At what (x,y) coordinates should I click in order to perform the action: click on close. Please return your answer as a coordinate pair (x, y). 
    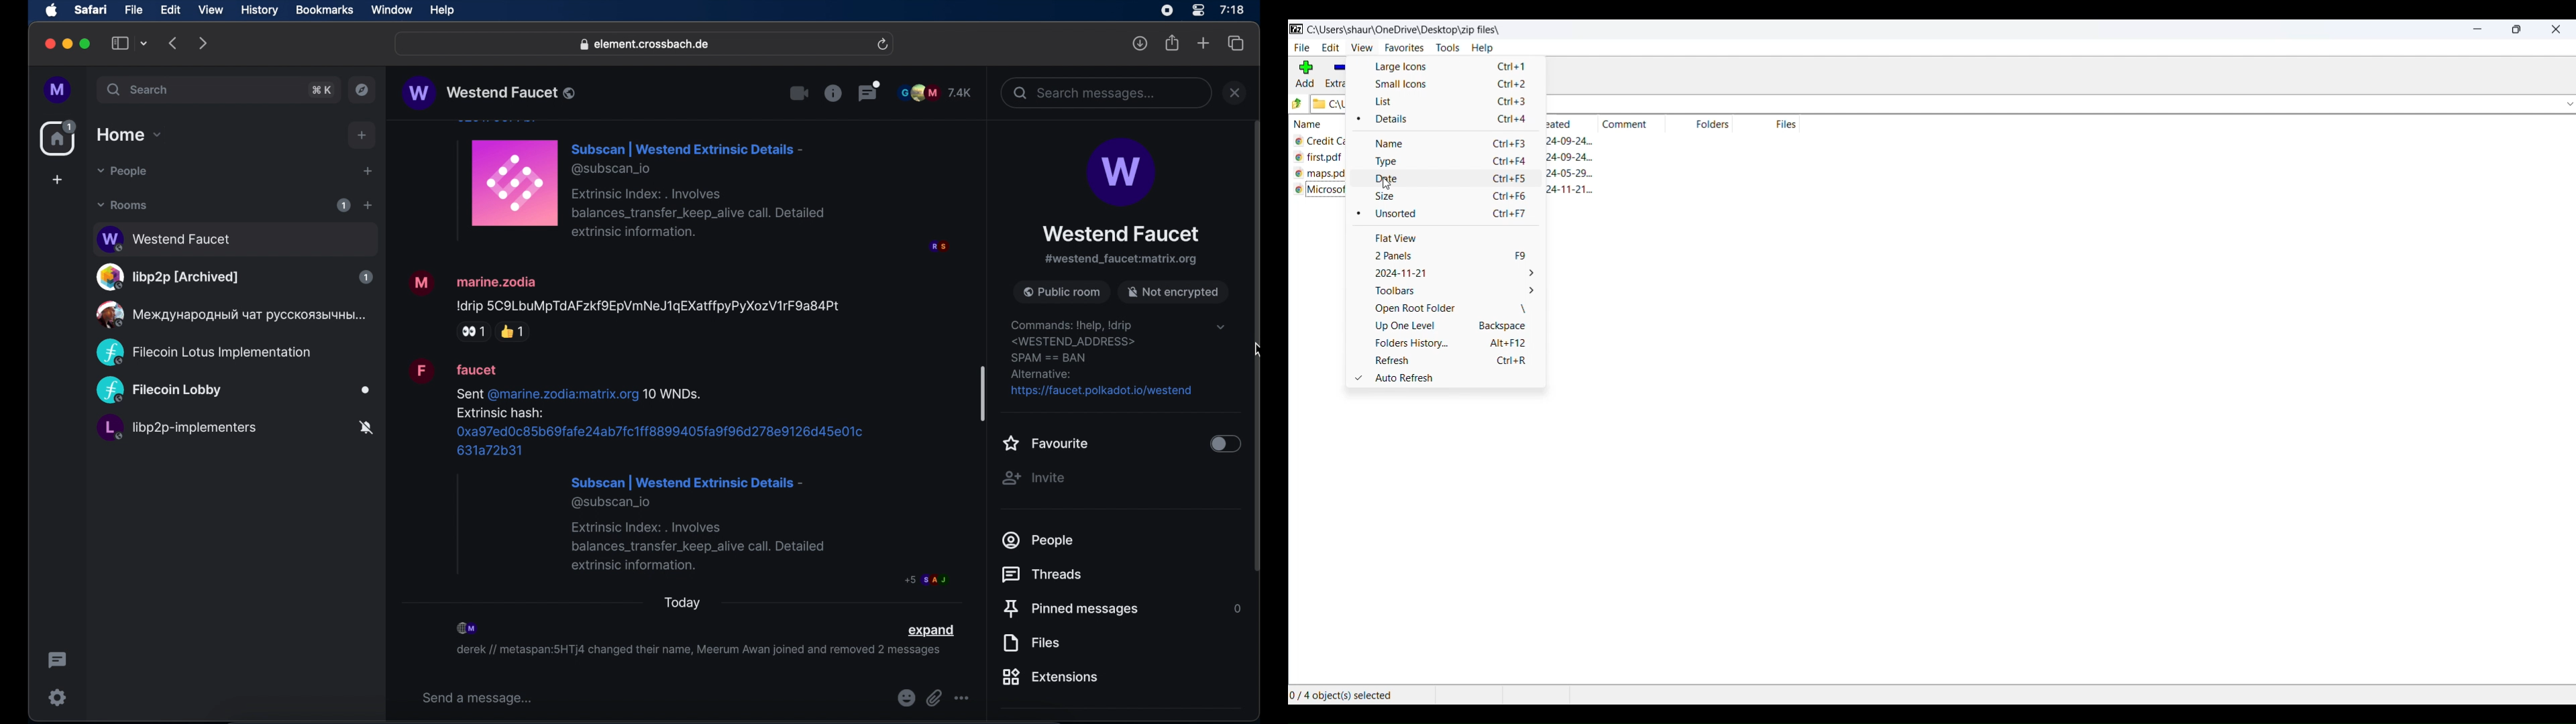
    Looking at the image, I should click on (1235, 93).